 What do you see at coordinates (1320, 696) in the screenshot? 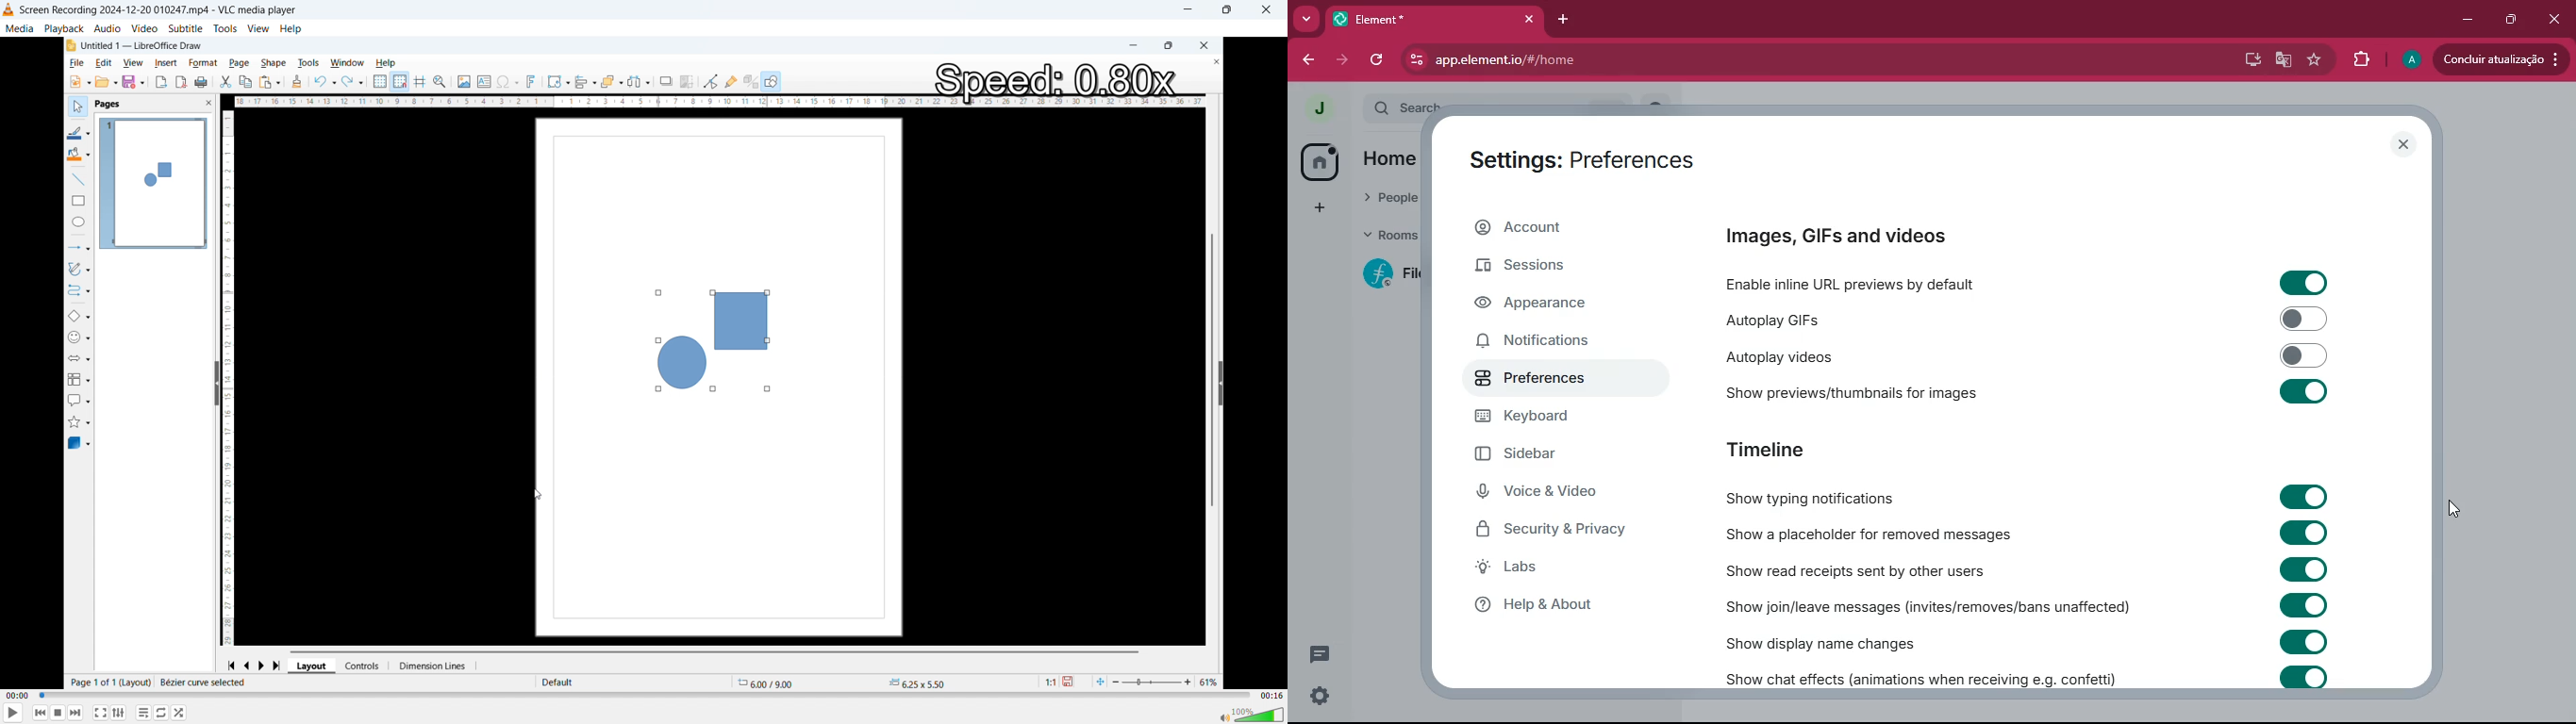
I see `quick settings` at bounding box center [1320, 696].